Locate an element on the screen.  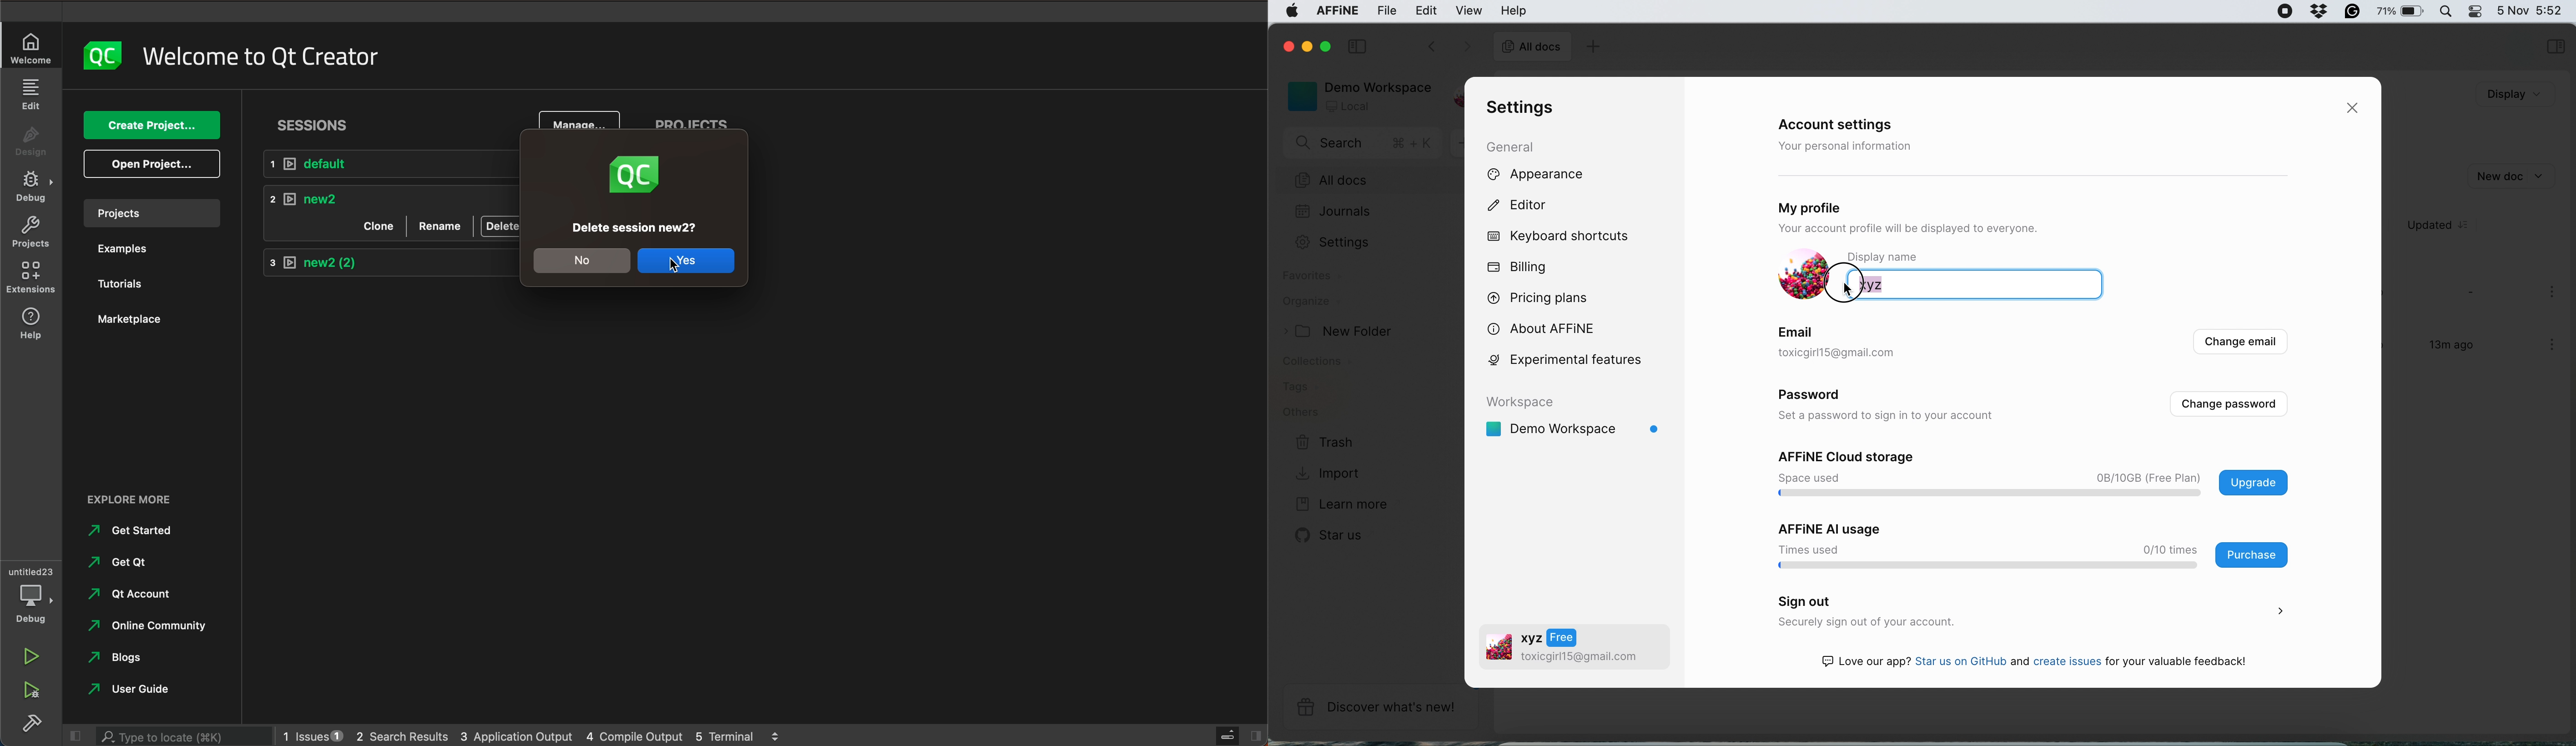
run is located at coordinates (31, 657).